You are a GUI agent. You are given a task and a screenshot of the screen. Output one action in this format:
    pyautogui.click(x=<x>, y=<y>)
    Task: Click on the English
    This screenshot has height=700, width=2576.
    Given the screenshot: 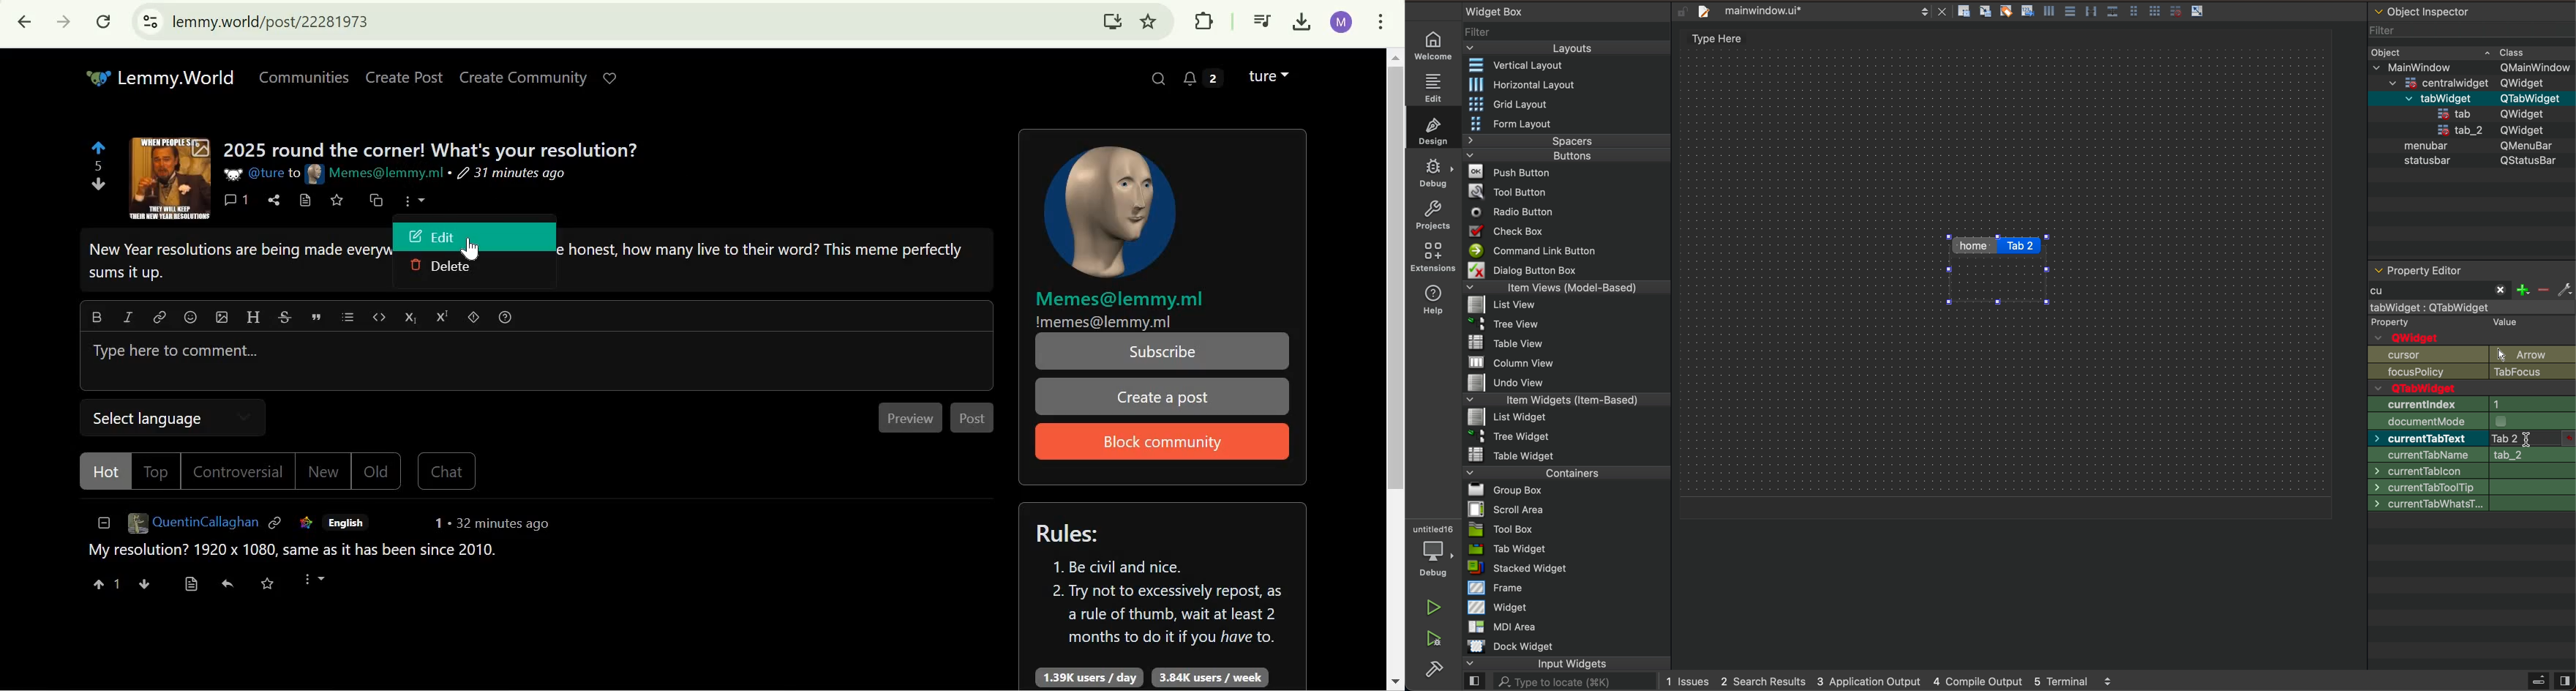 What is the action you would take?
    pyautogui.click(x=348, y=523)
    